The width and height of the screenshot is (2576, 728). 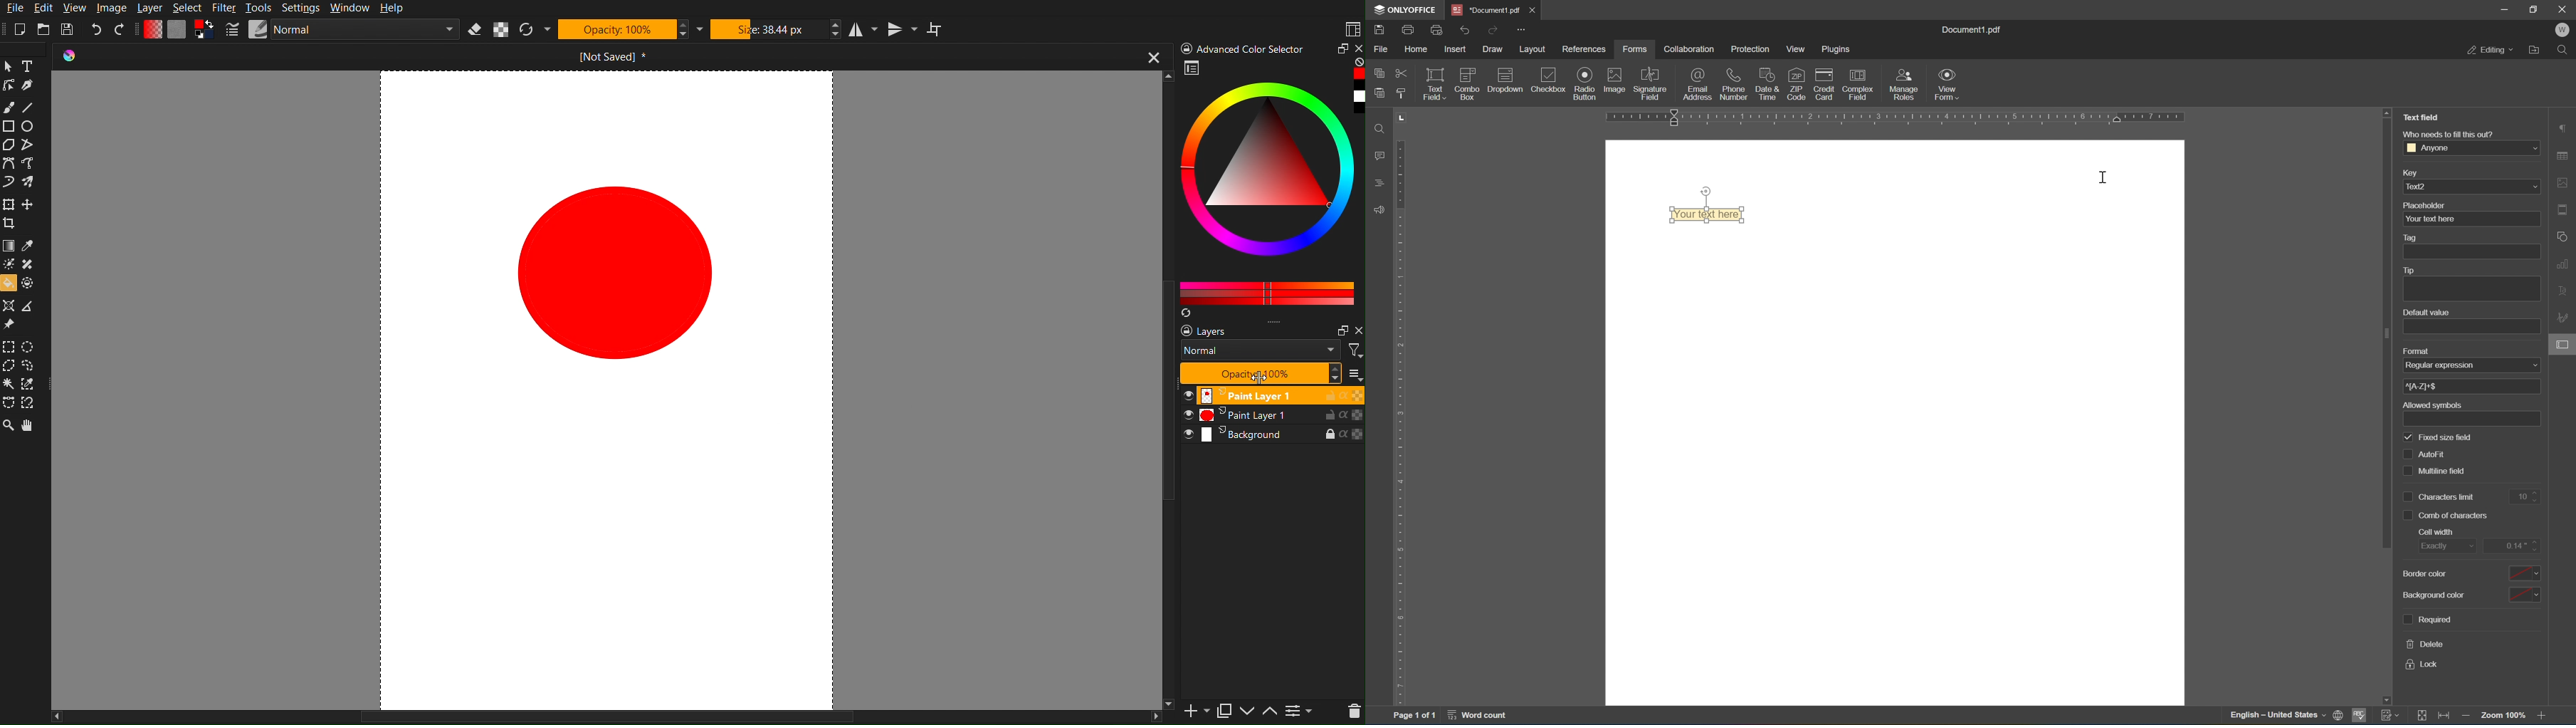 I want to click on required, so click(x=2431, y=620).